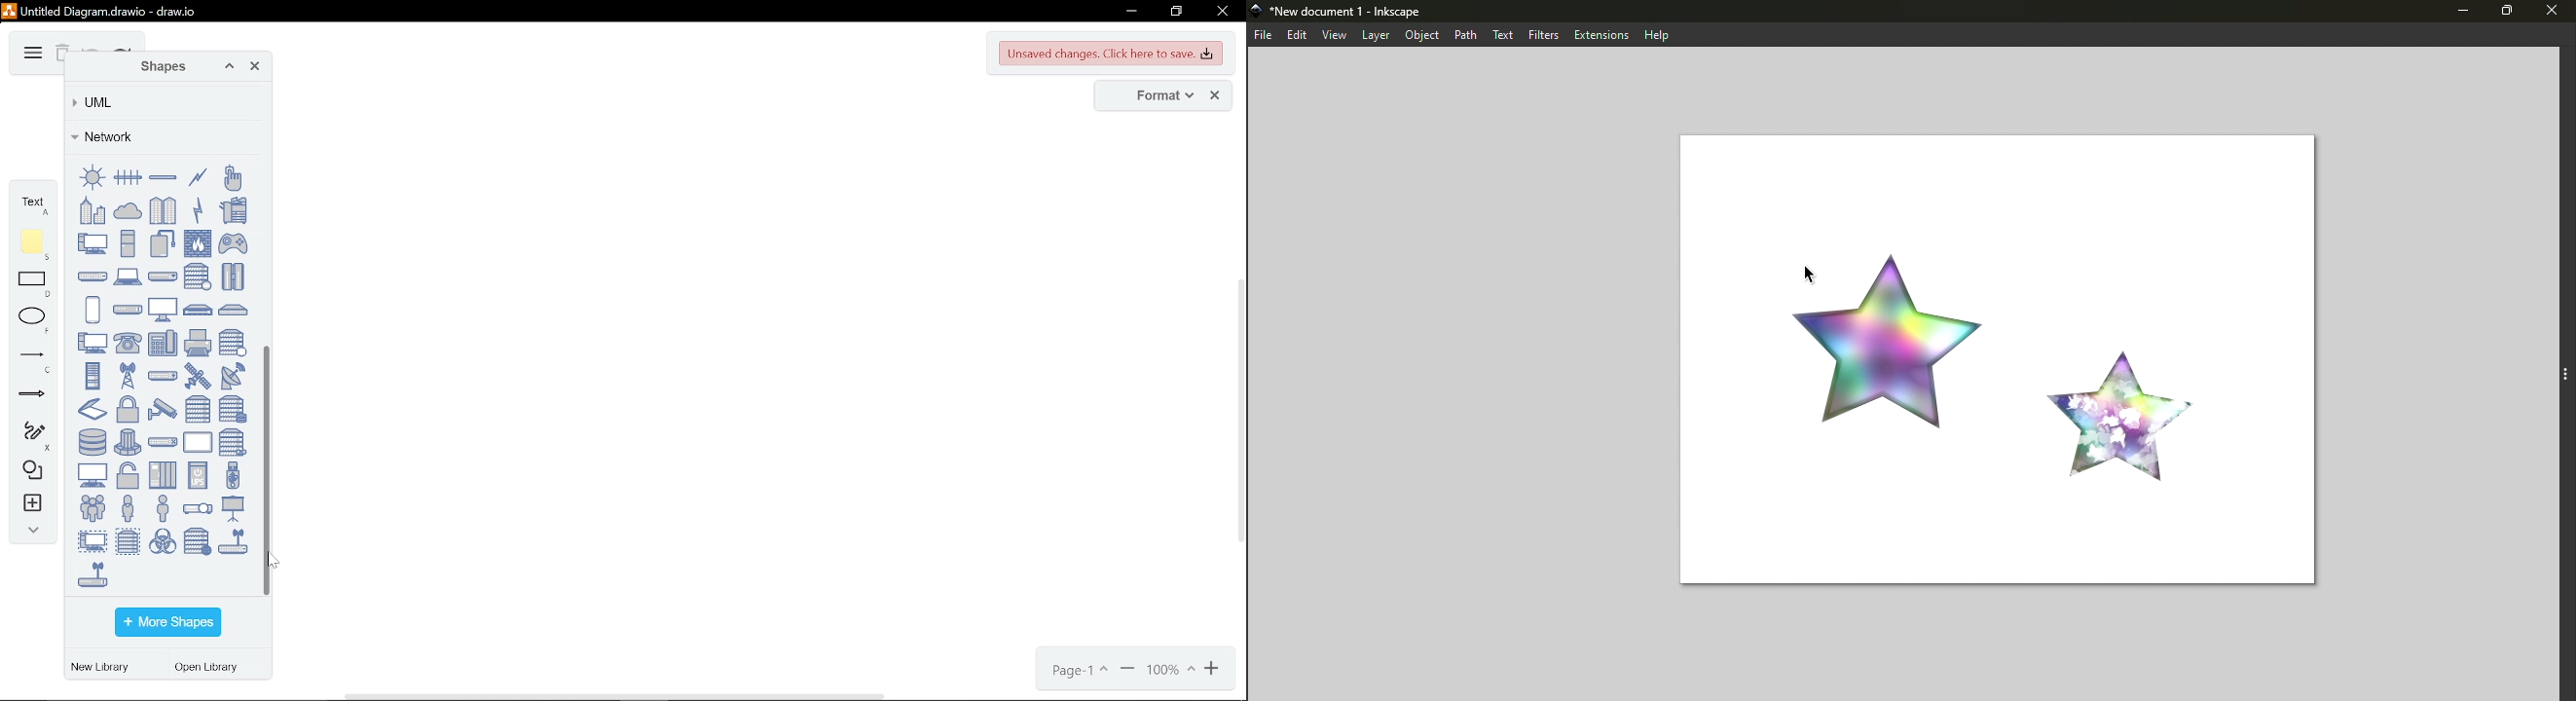 The image size is (2576, 728). Describe the element at coordinates (198, 209) in the screenshot. I see `comm link (icon)` at that location.